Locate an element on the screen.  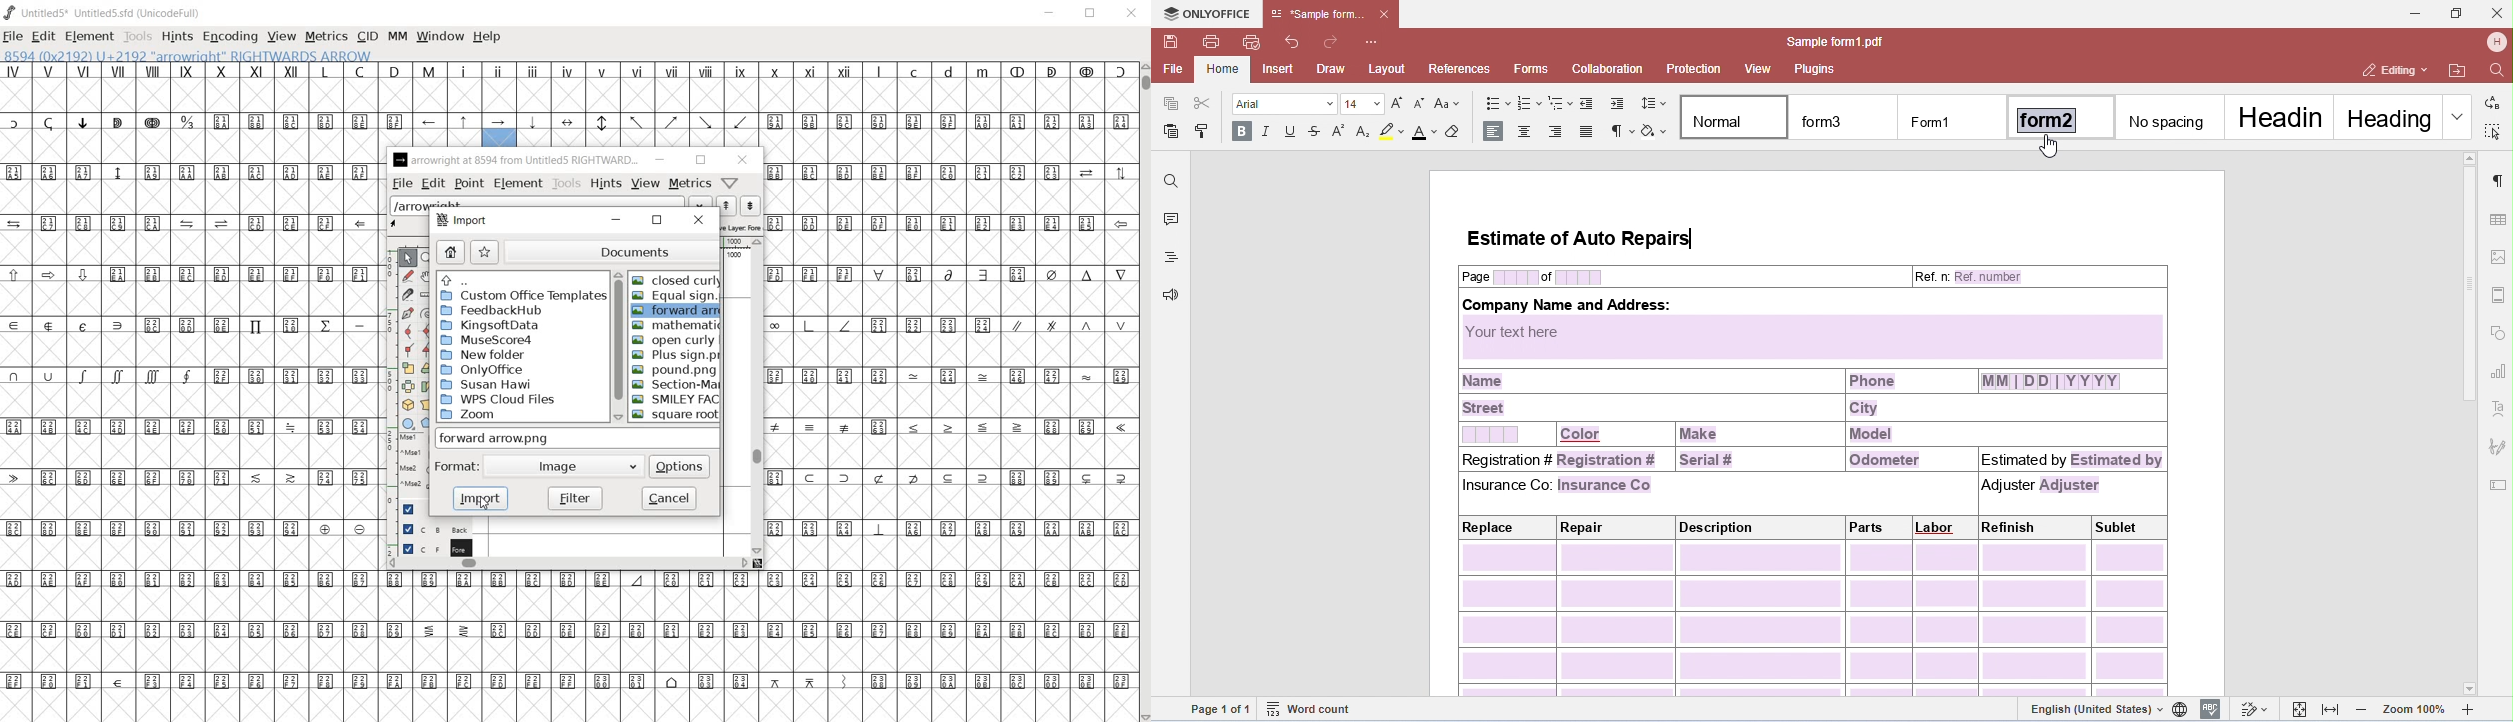
up directories is located at coordinates (521, 280).